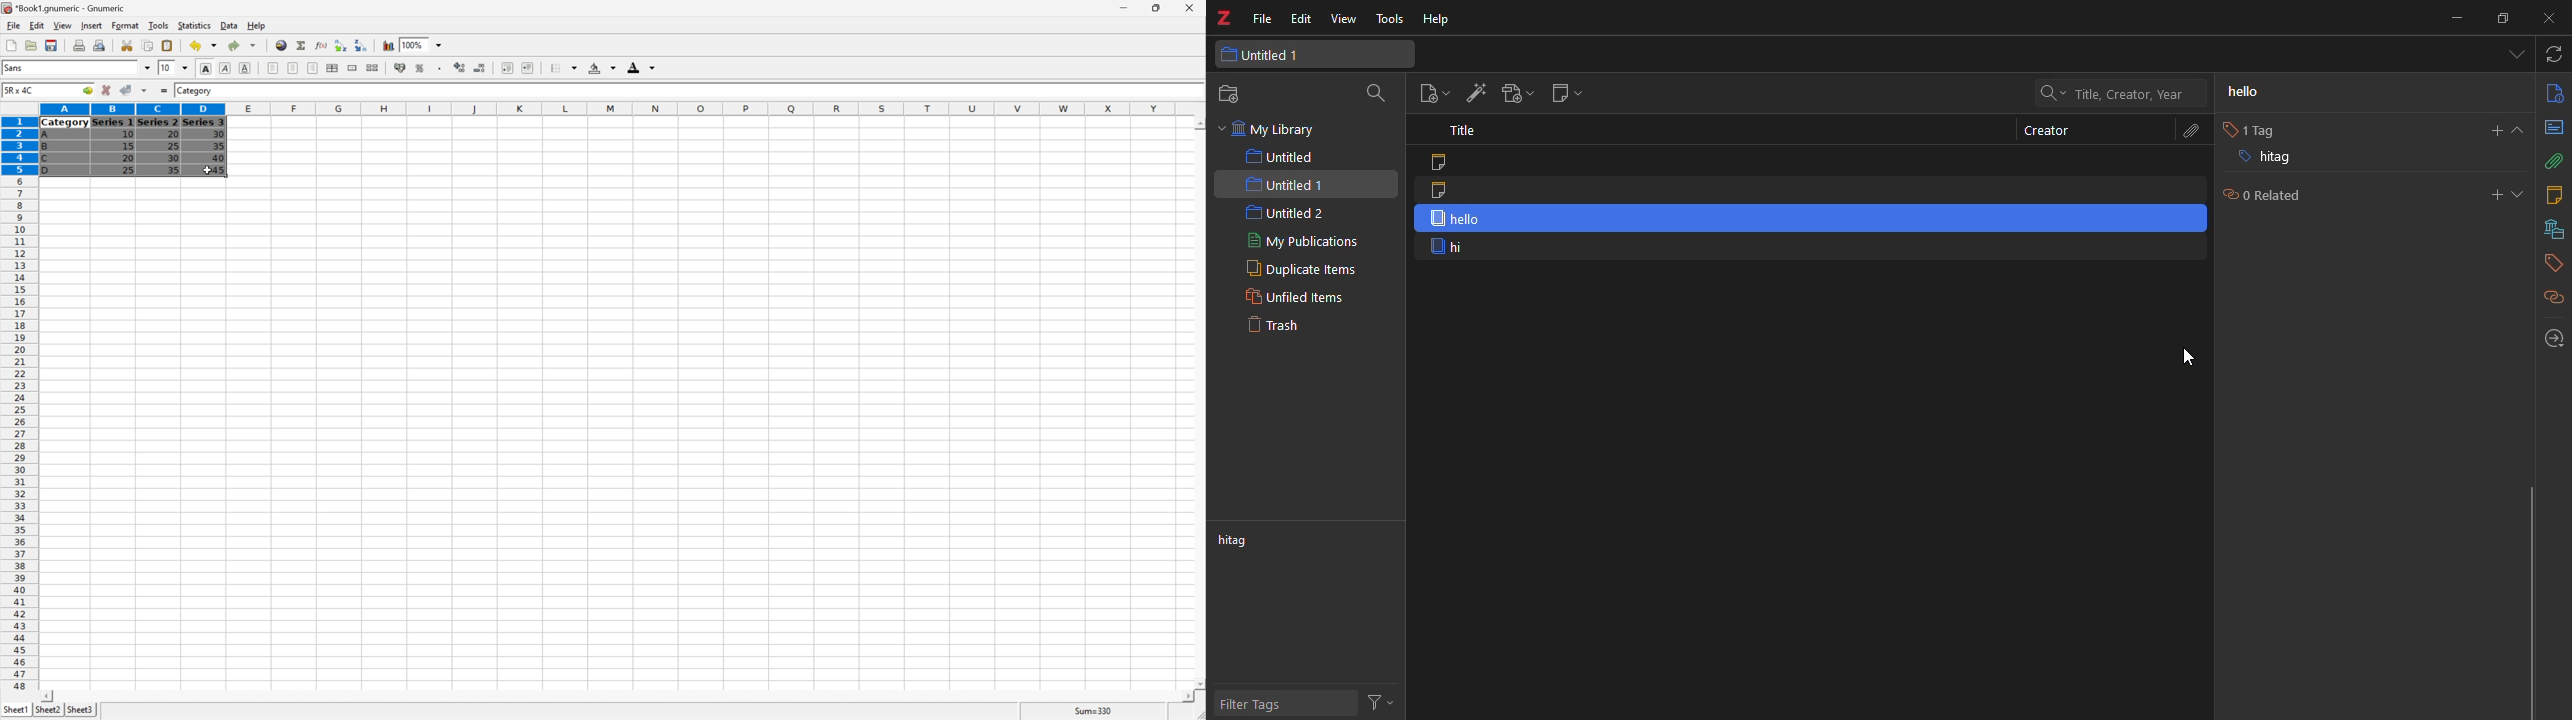  I want to click on my library, so click(1273, 130).